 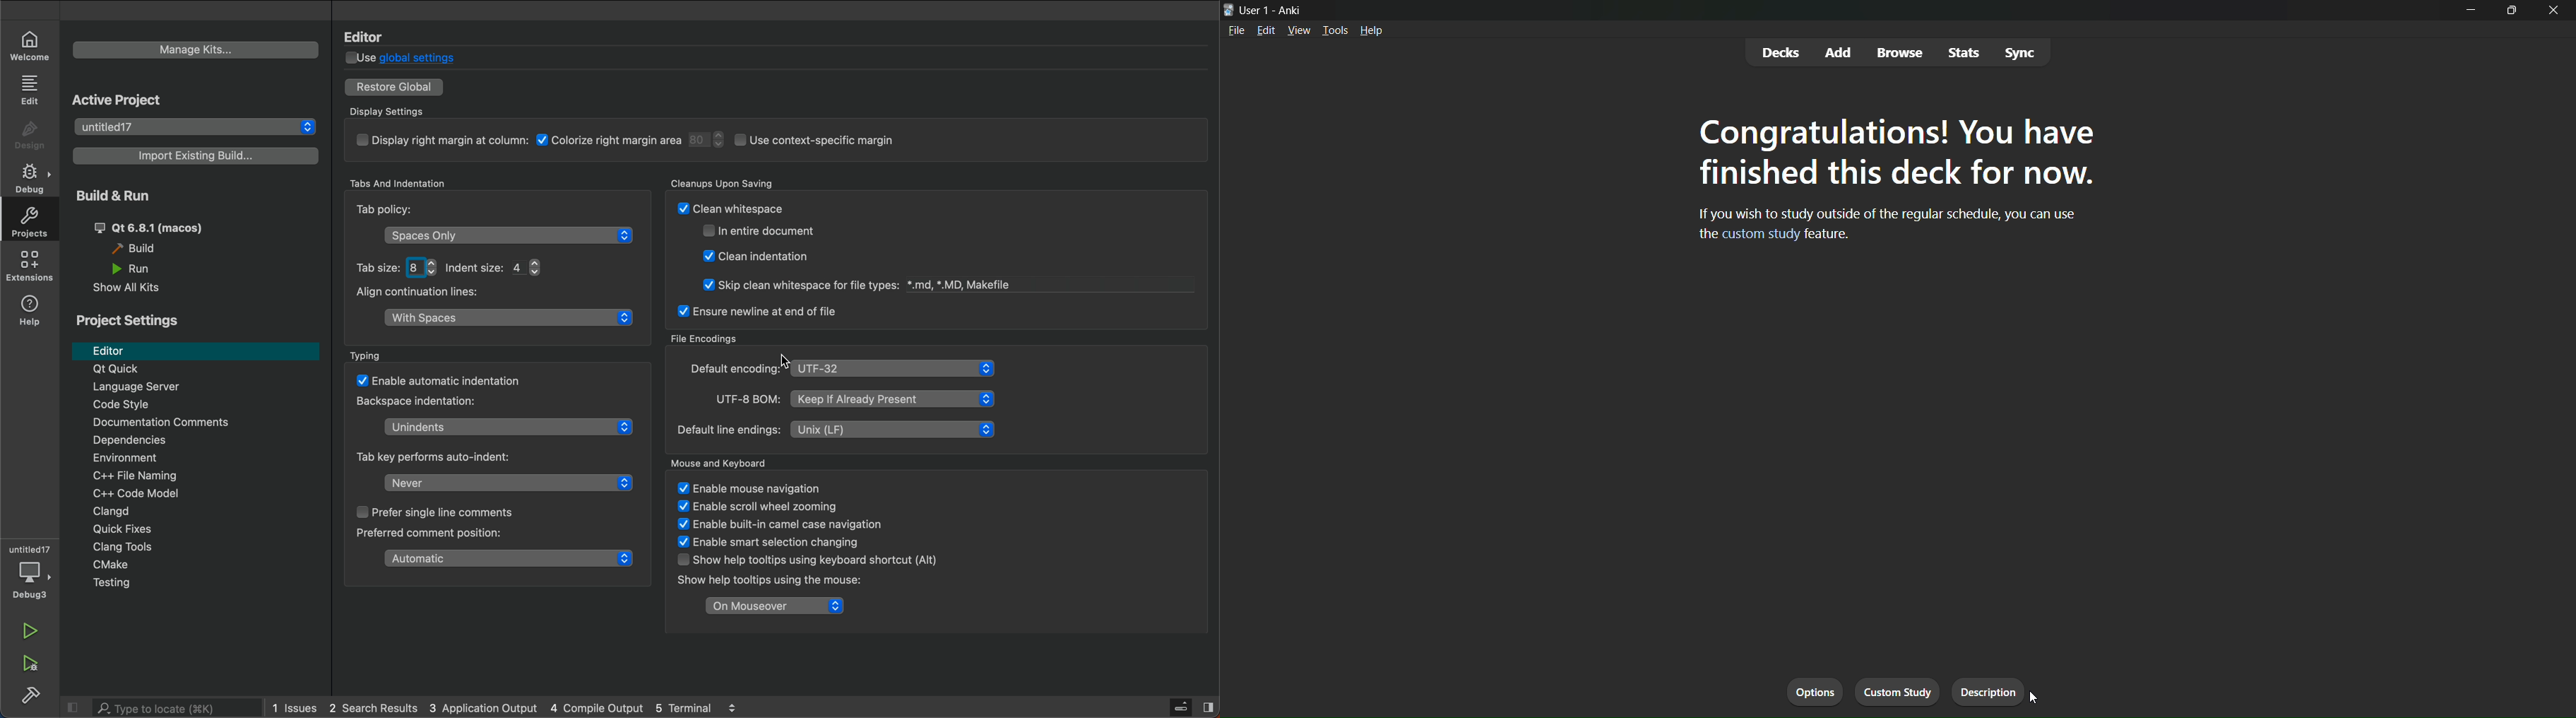 What do you see at coordinates (393, 87) in the screenshot?
I see `restore to global` at bounding box center [393, 87].